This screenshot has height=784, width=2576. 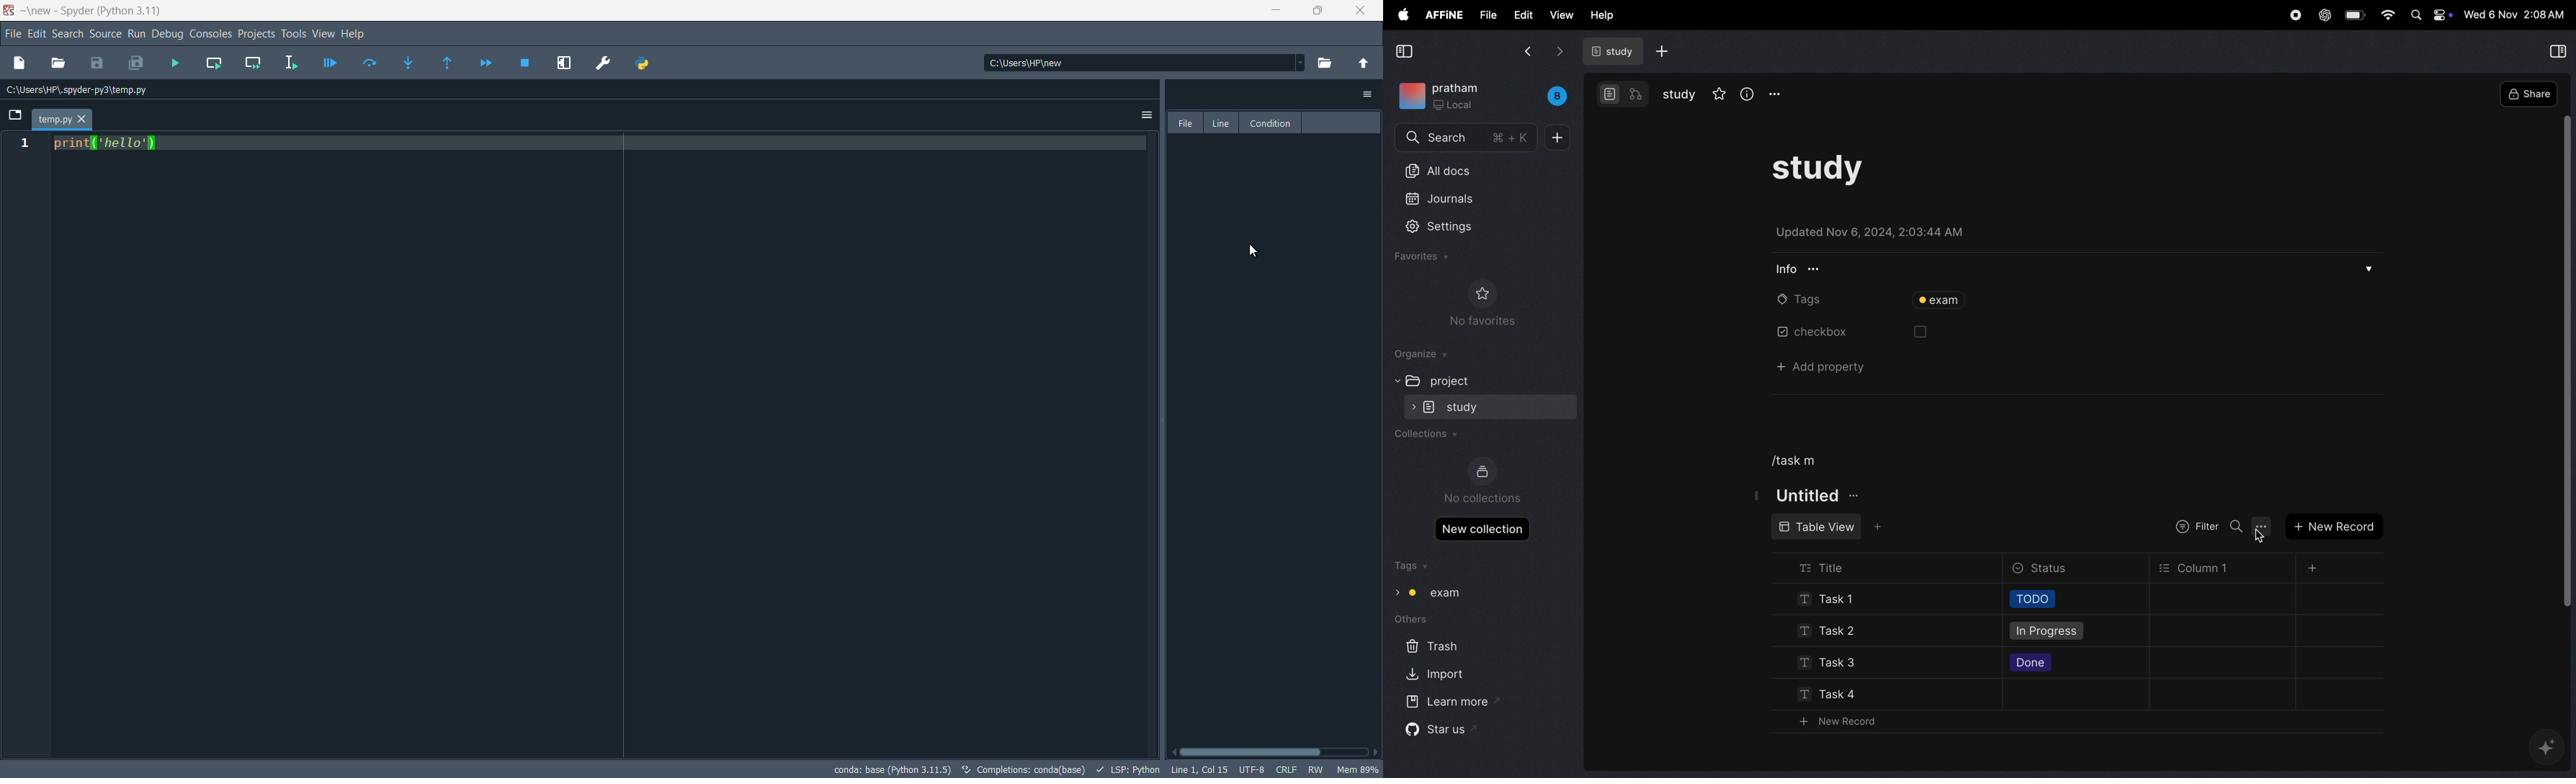 I want to click on temp.py tab, so click(x=61, y=120).